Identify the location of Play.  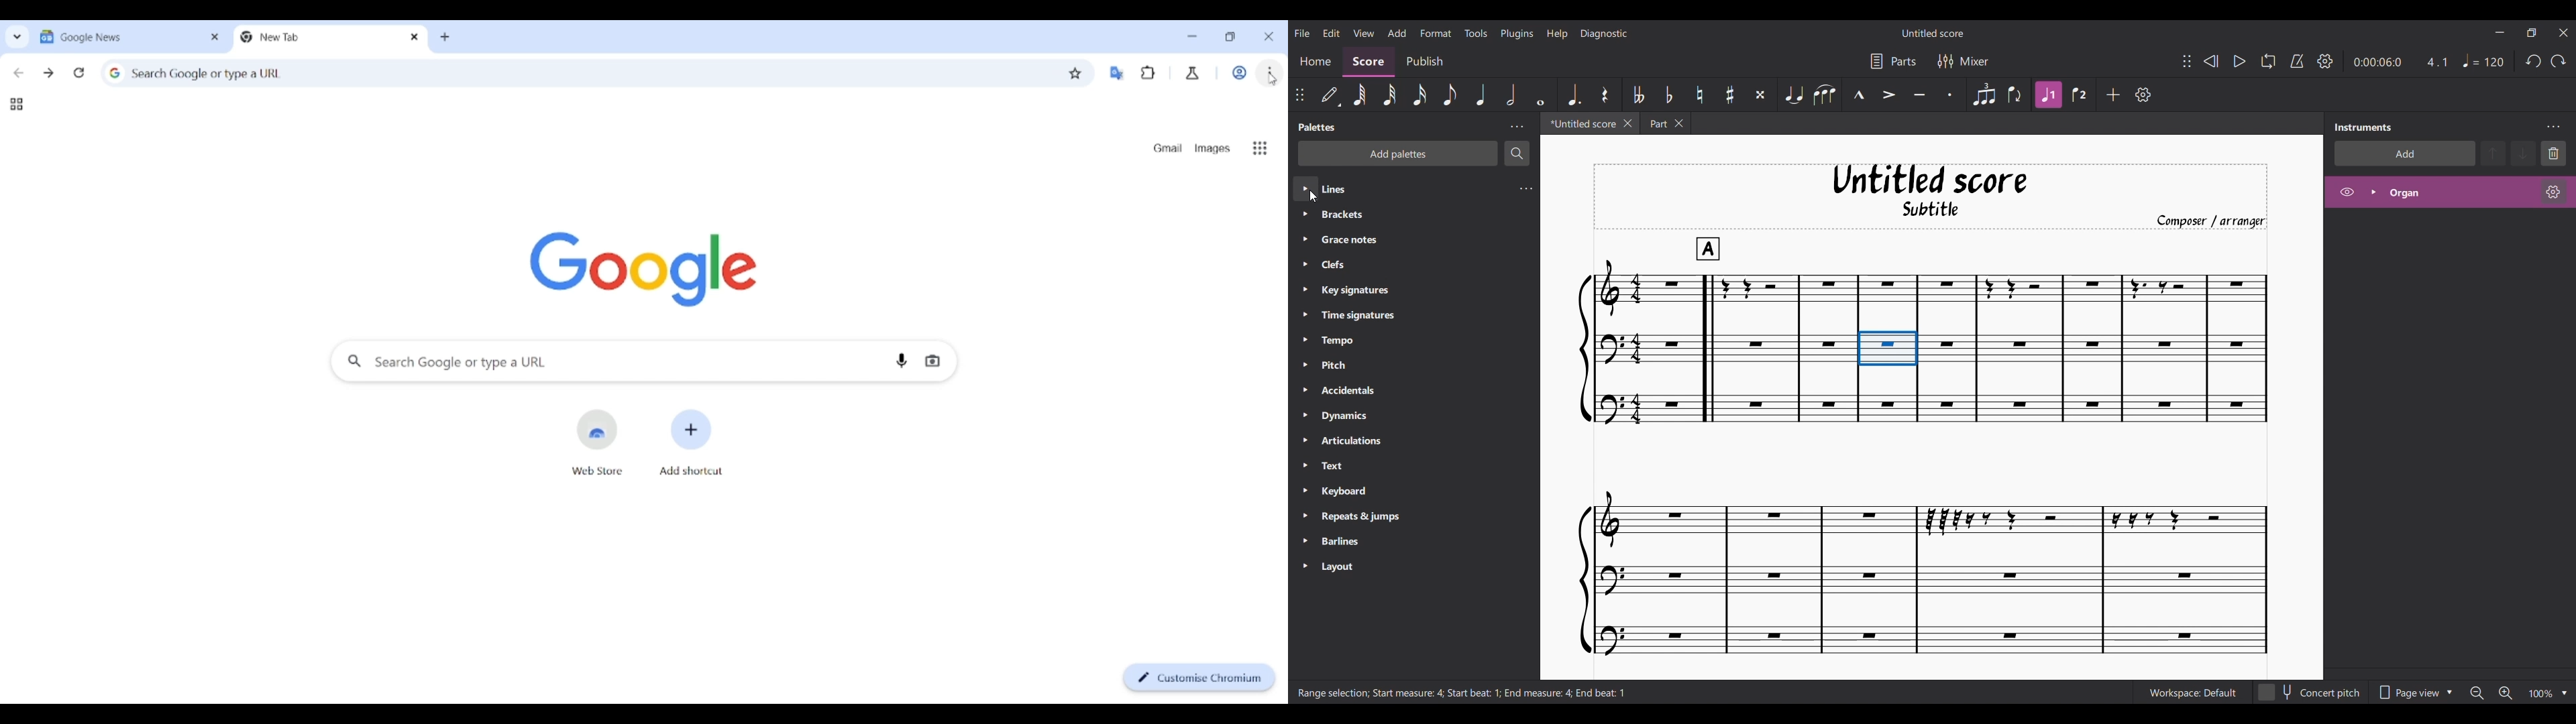
(2239, 62).